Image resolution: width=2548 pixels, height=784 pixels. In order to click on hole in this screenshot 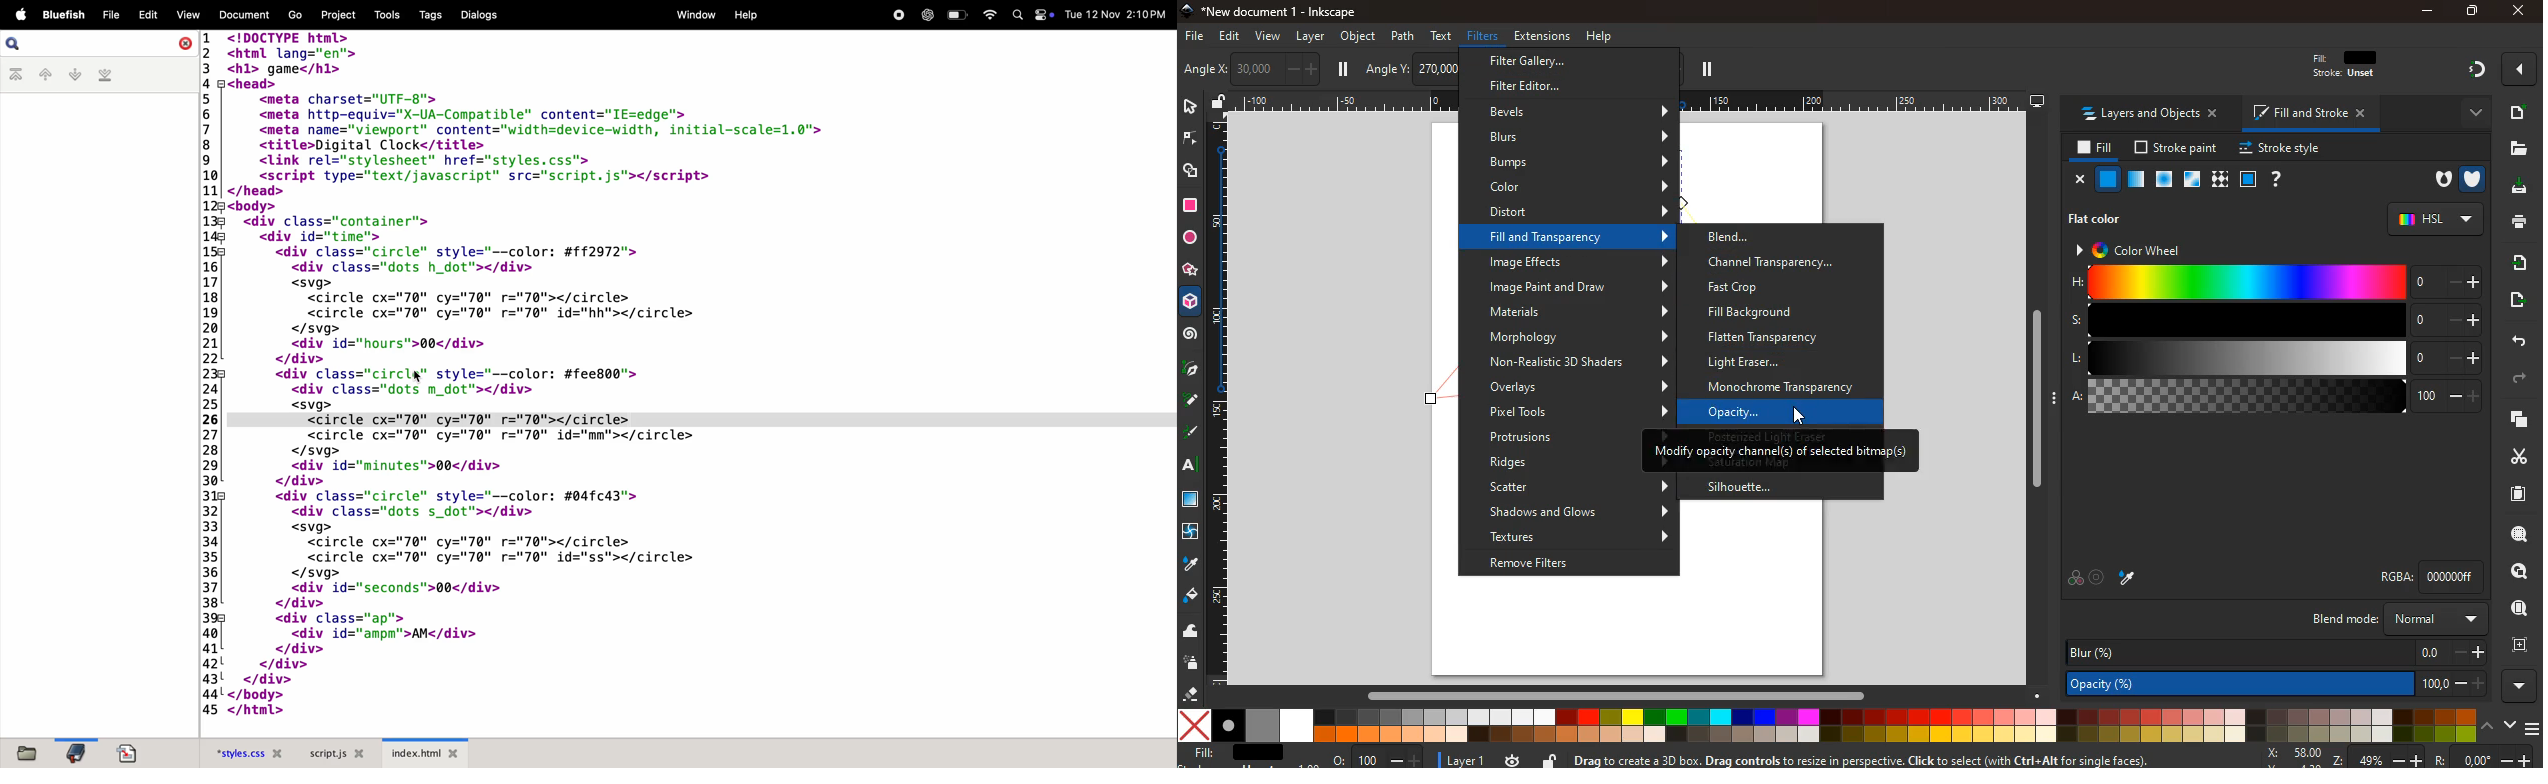, I will do `click(2436, 180)`.